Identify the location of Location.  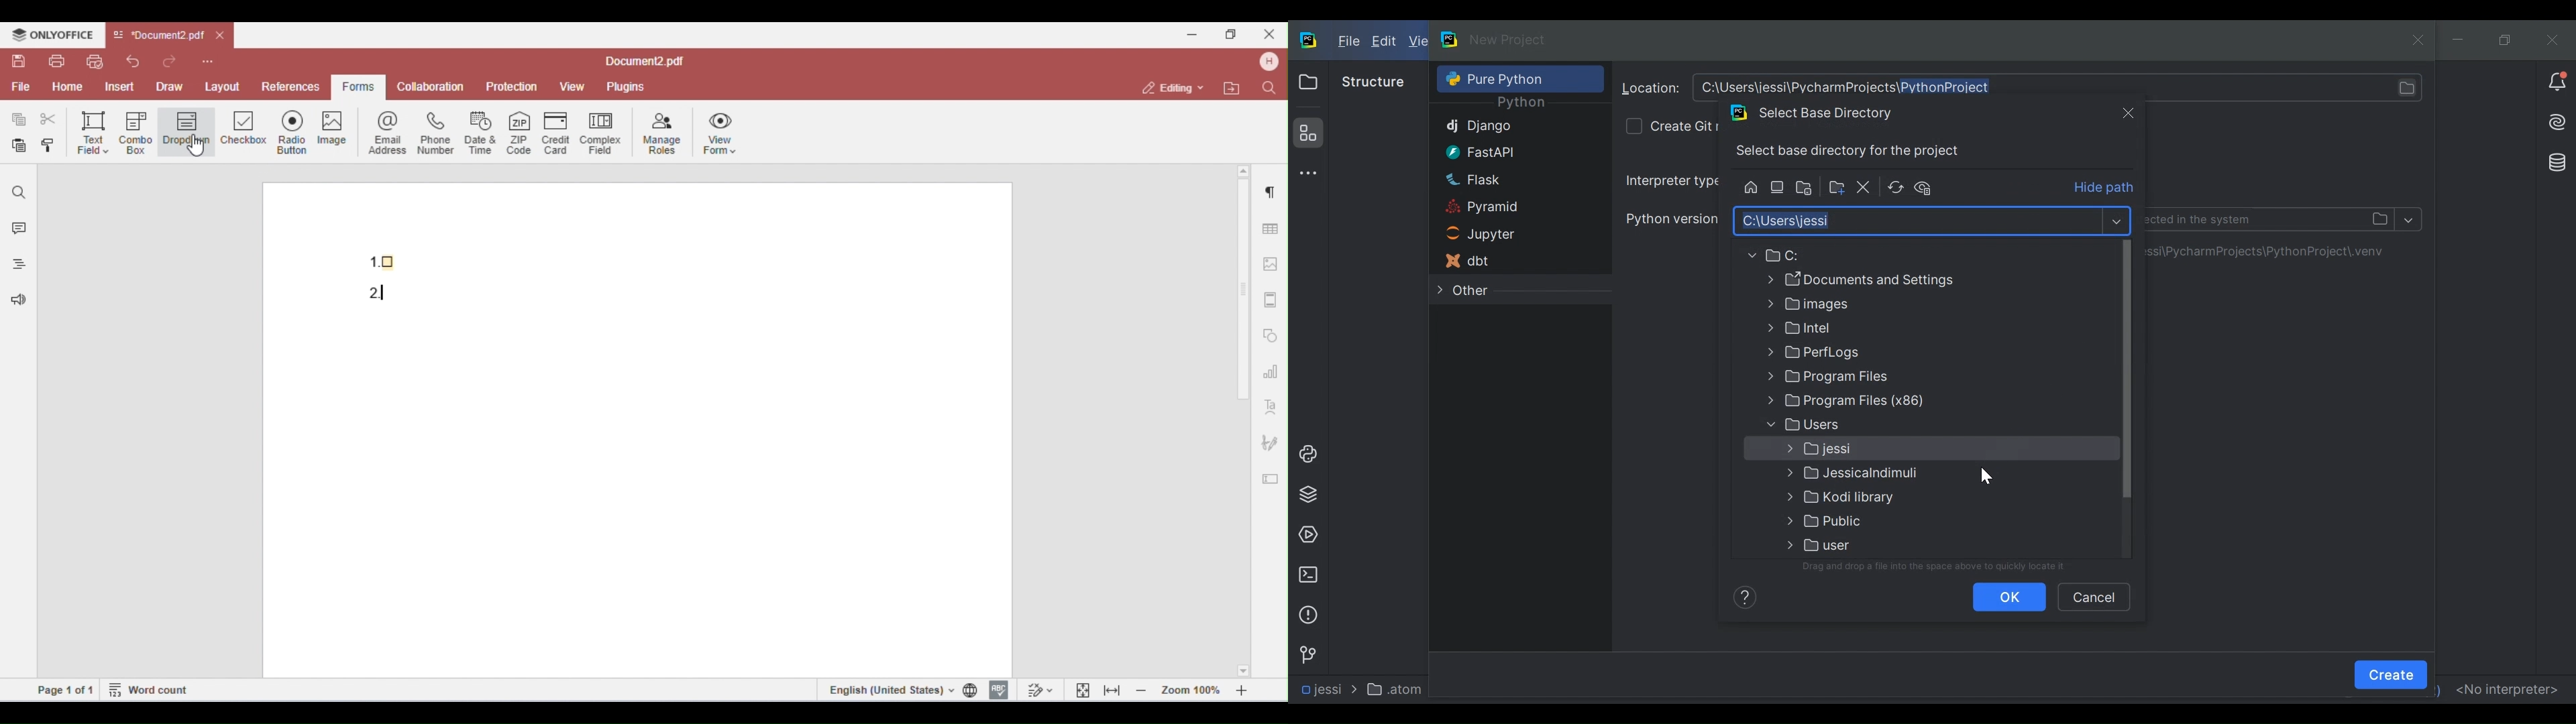
(1651, 88).